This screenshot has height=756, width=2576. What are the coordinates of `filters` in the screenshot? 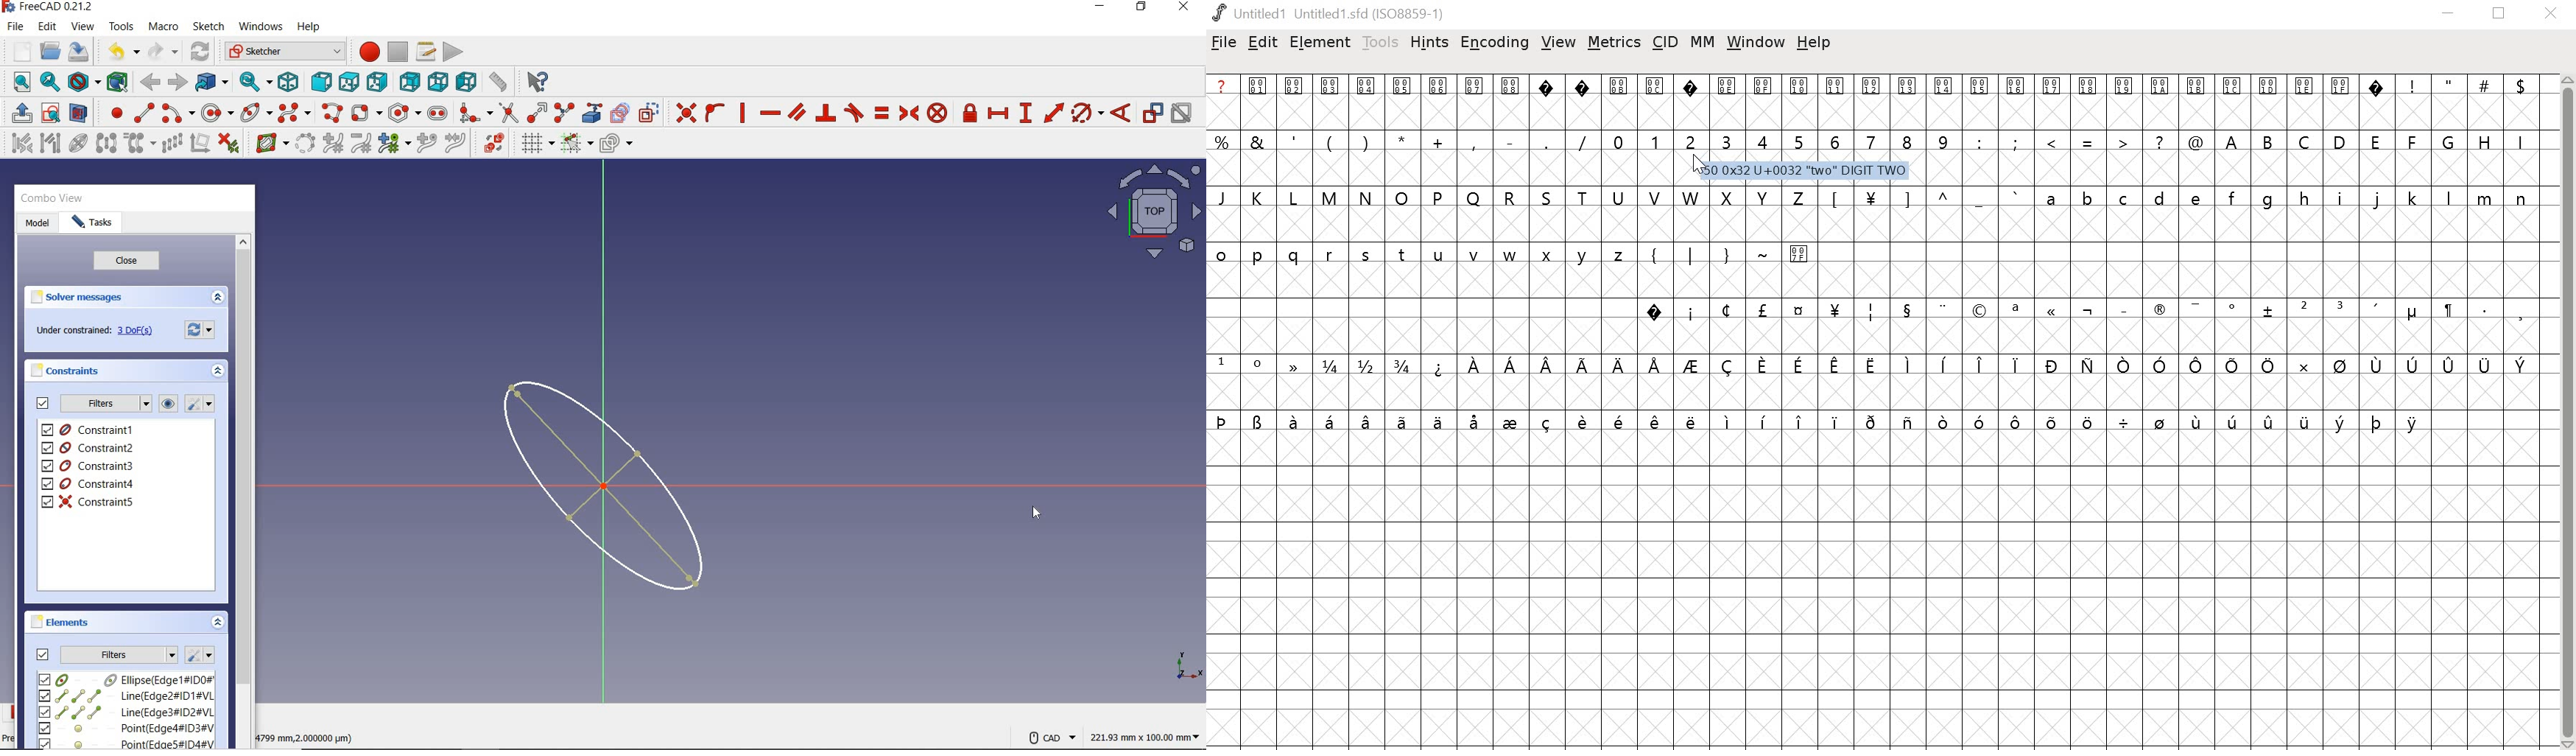 It's located at (119, 653).